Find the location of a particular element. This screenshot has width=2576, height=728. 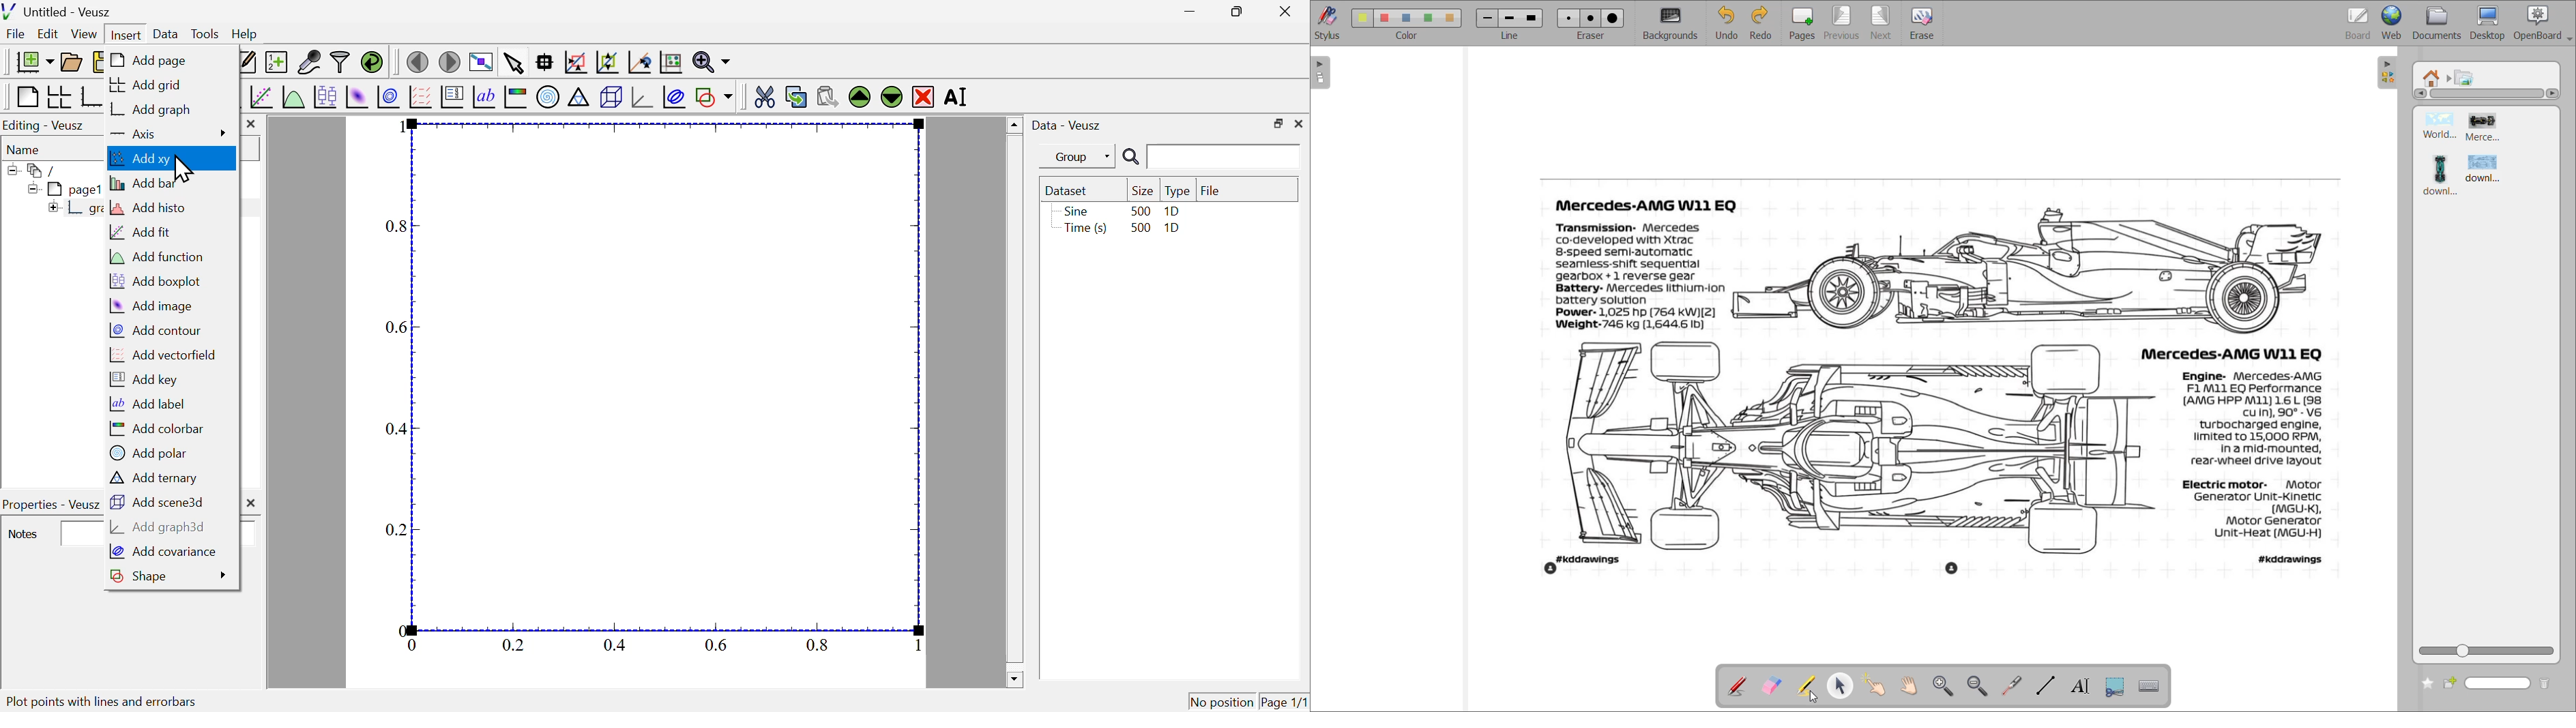

annotate document is located at coordinates (1739, 685).